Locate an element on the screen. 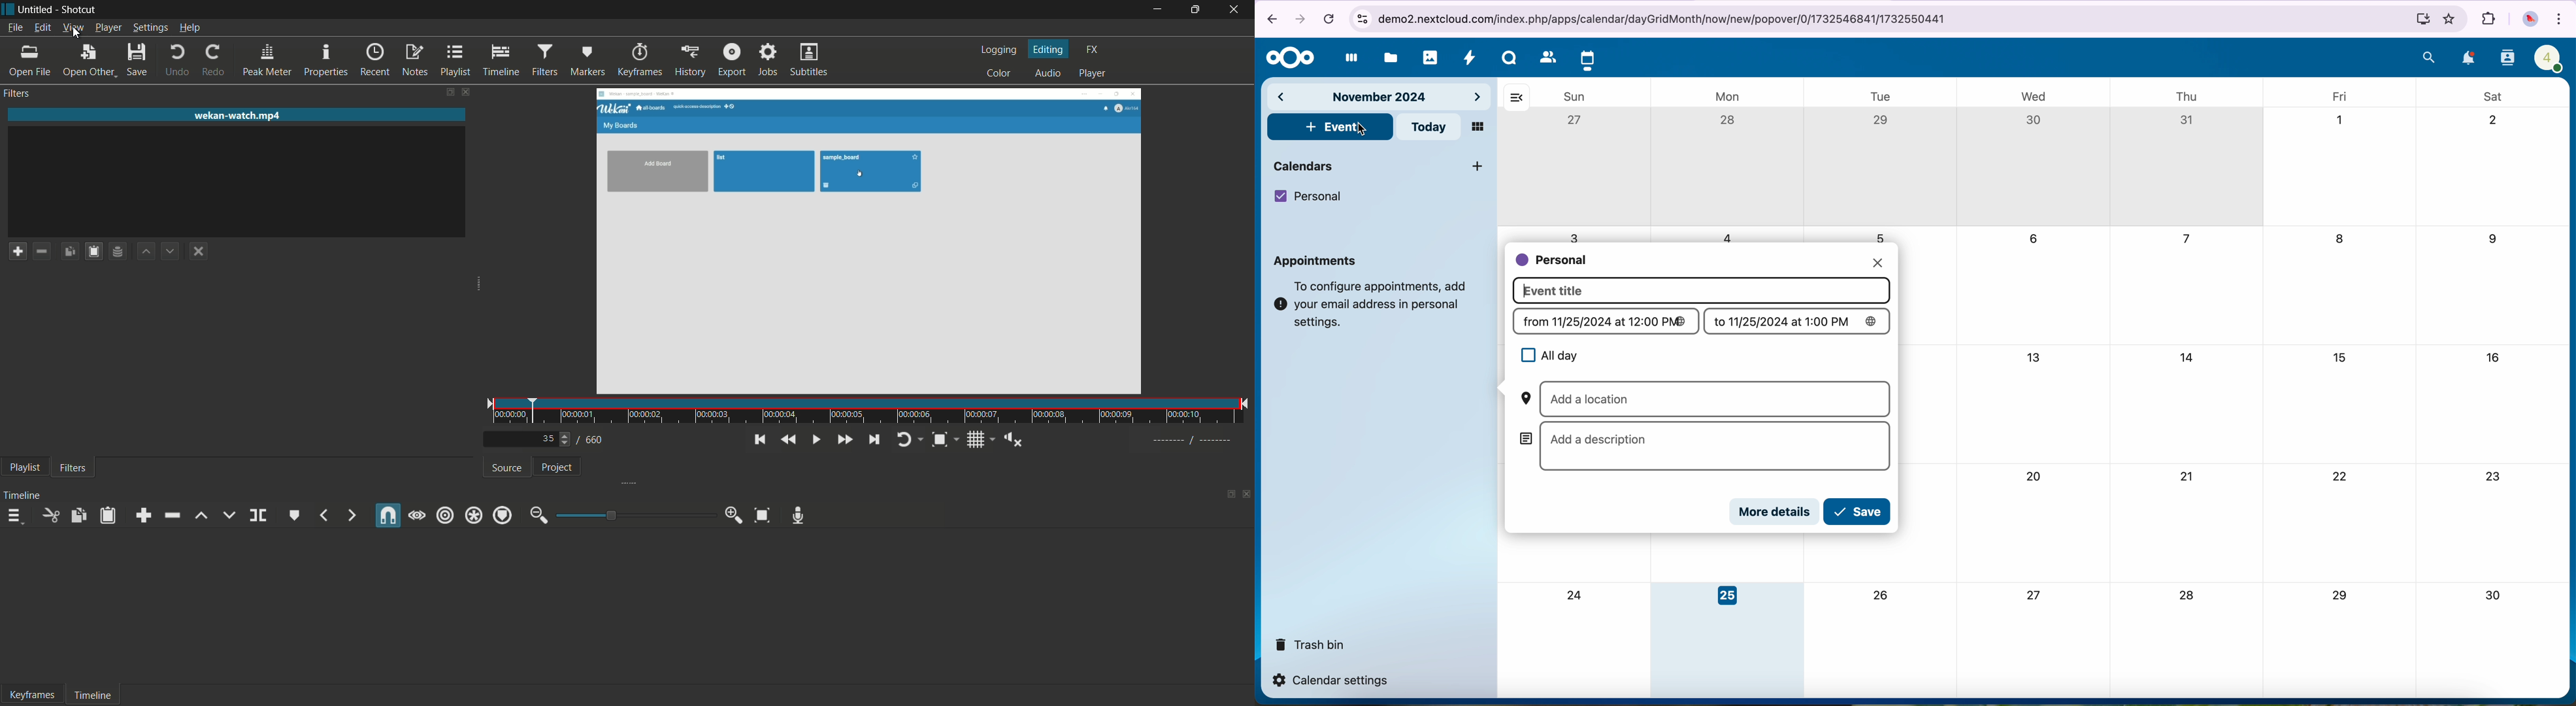  toggle play or pause is located at coordinates (814, 440).